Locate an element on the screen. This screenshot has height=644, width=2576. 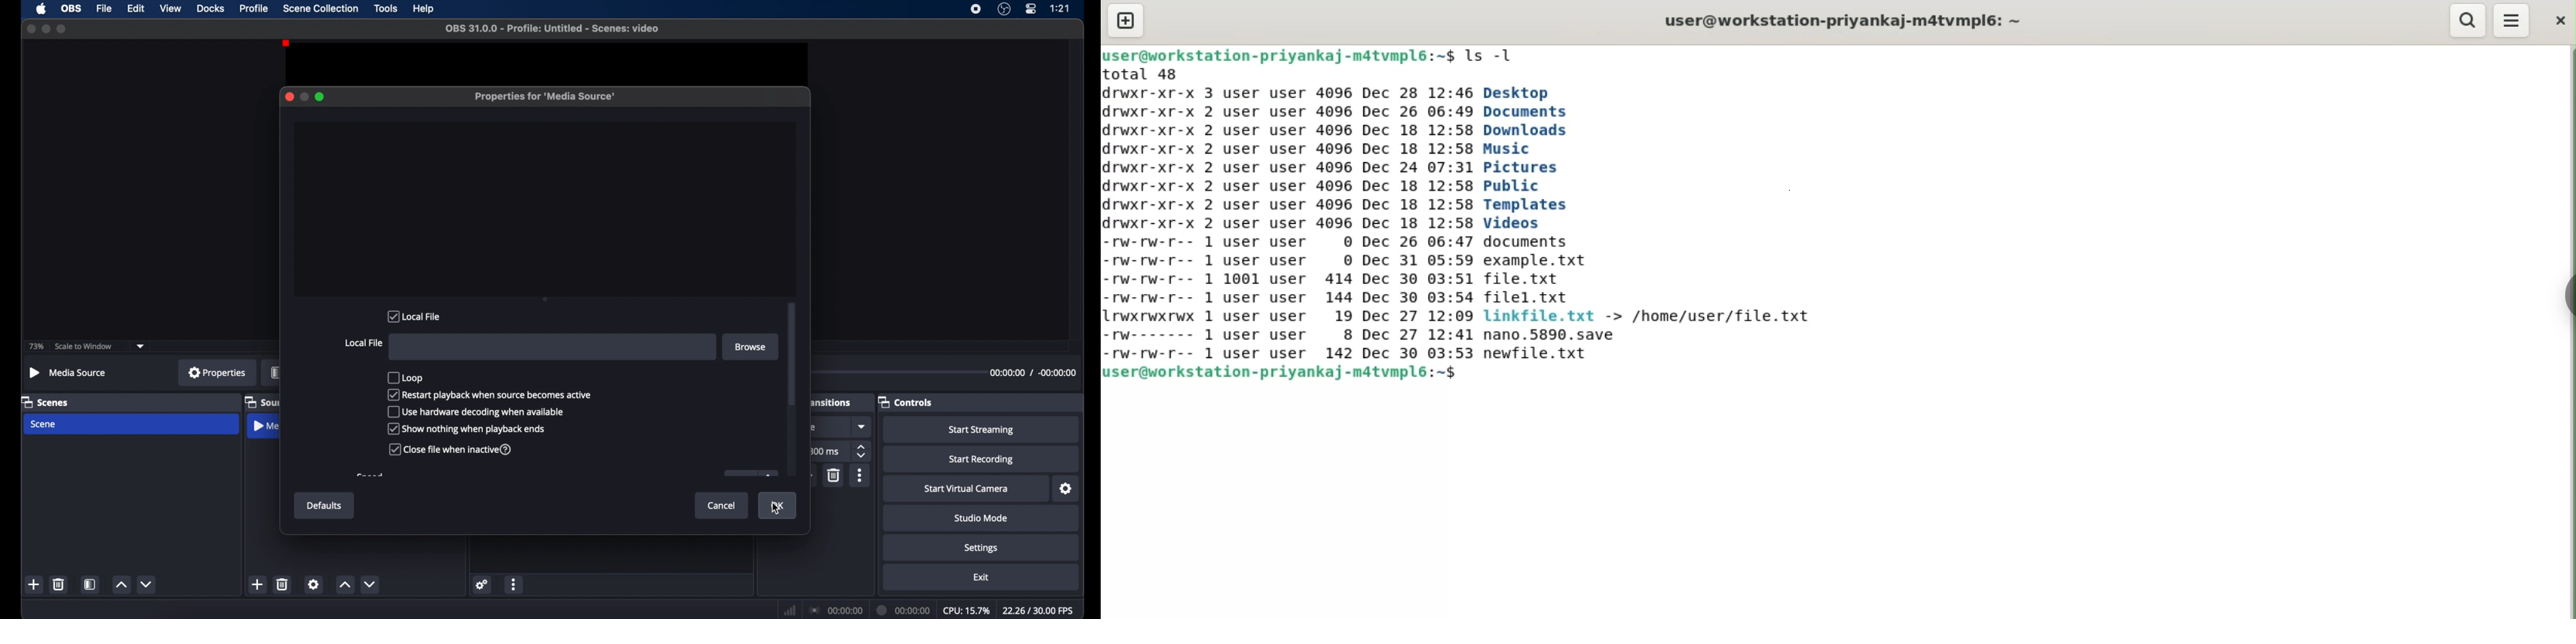
profile is located at coordinates (255, 9).